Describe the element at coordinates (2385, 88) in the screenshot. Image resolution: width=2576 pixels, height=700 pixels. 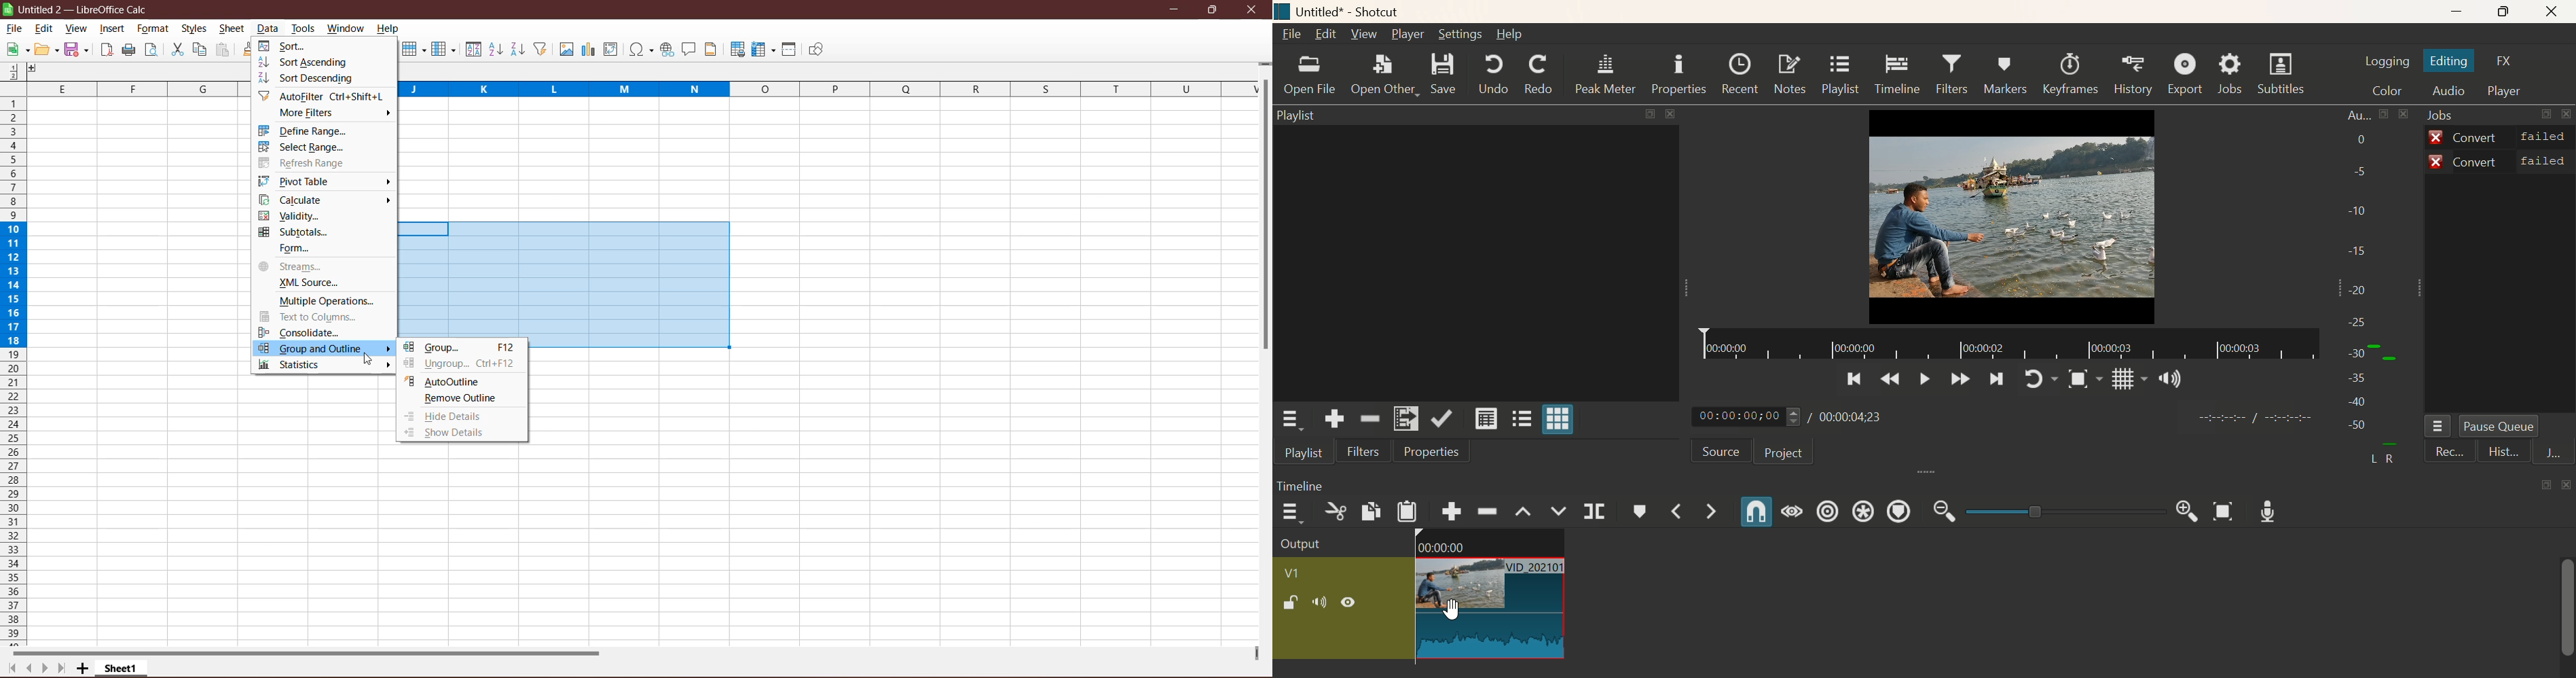
I see `Color` at that location.